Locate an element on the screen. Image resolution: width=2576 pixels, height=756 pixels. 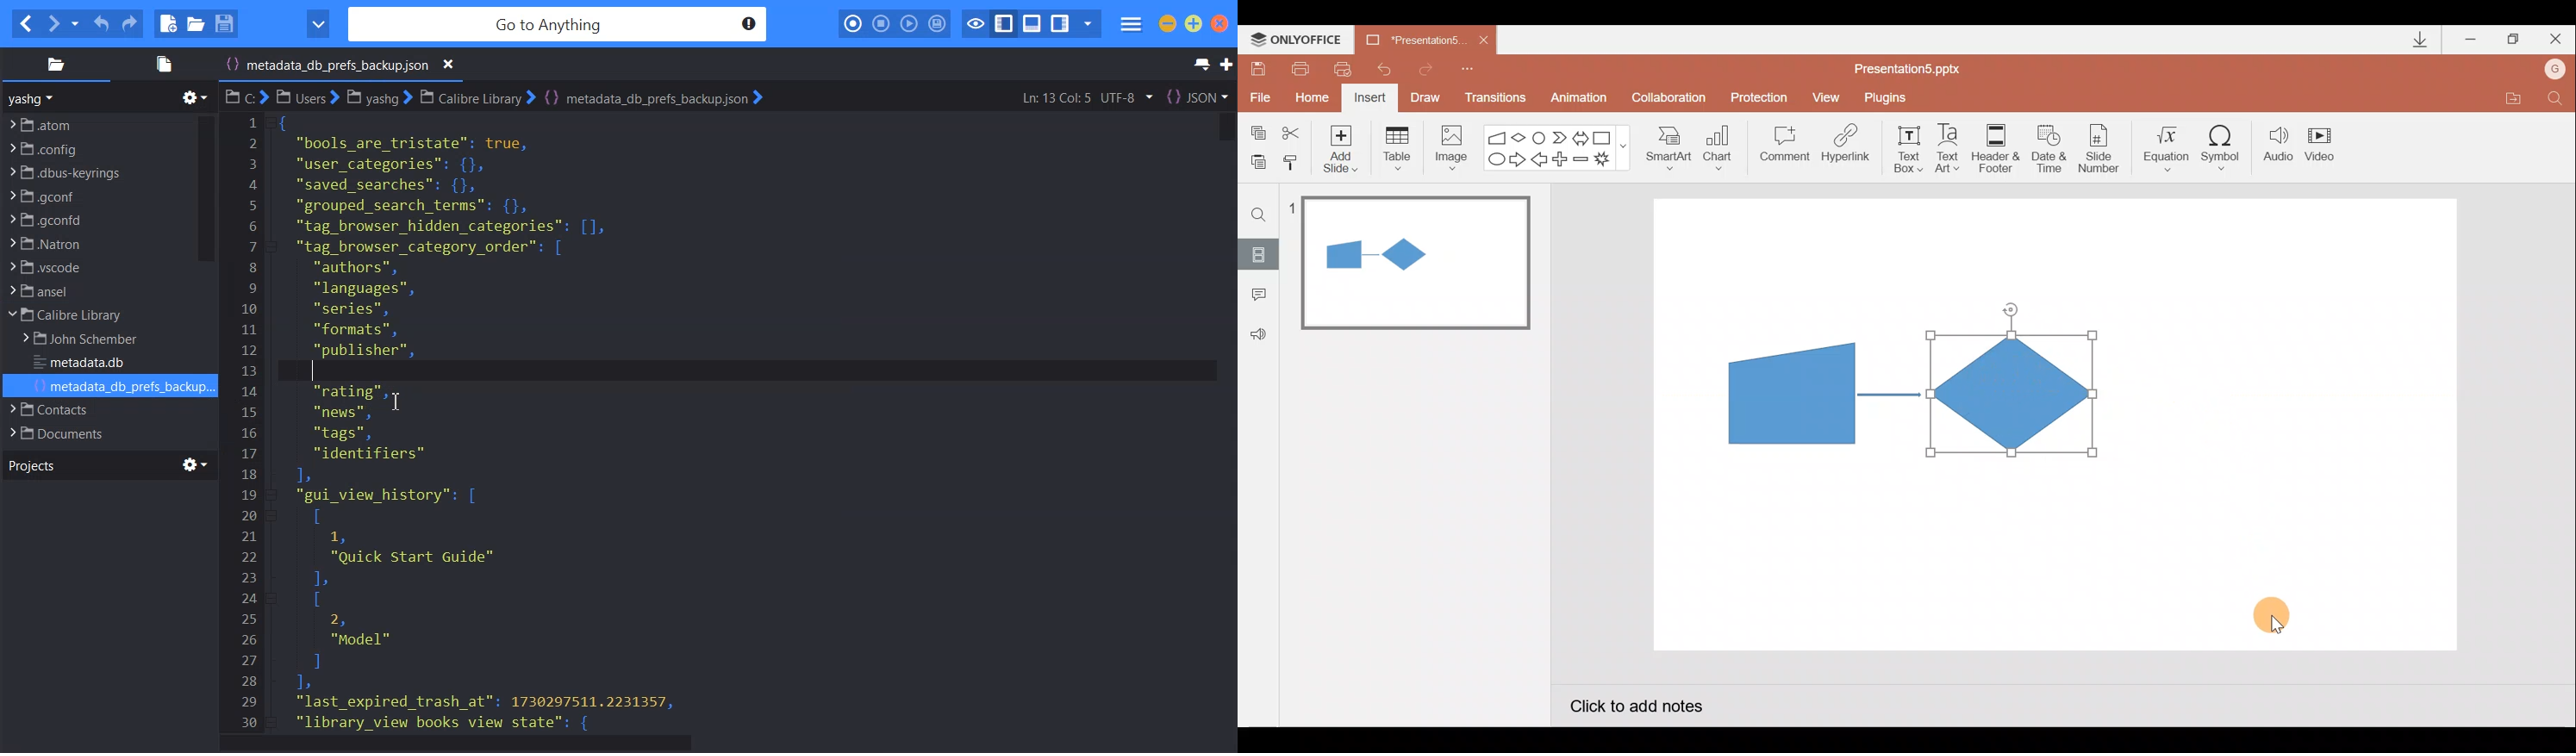
Go to Anytime is located at coordinates (559, 25).